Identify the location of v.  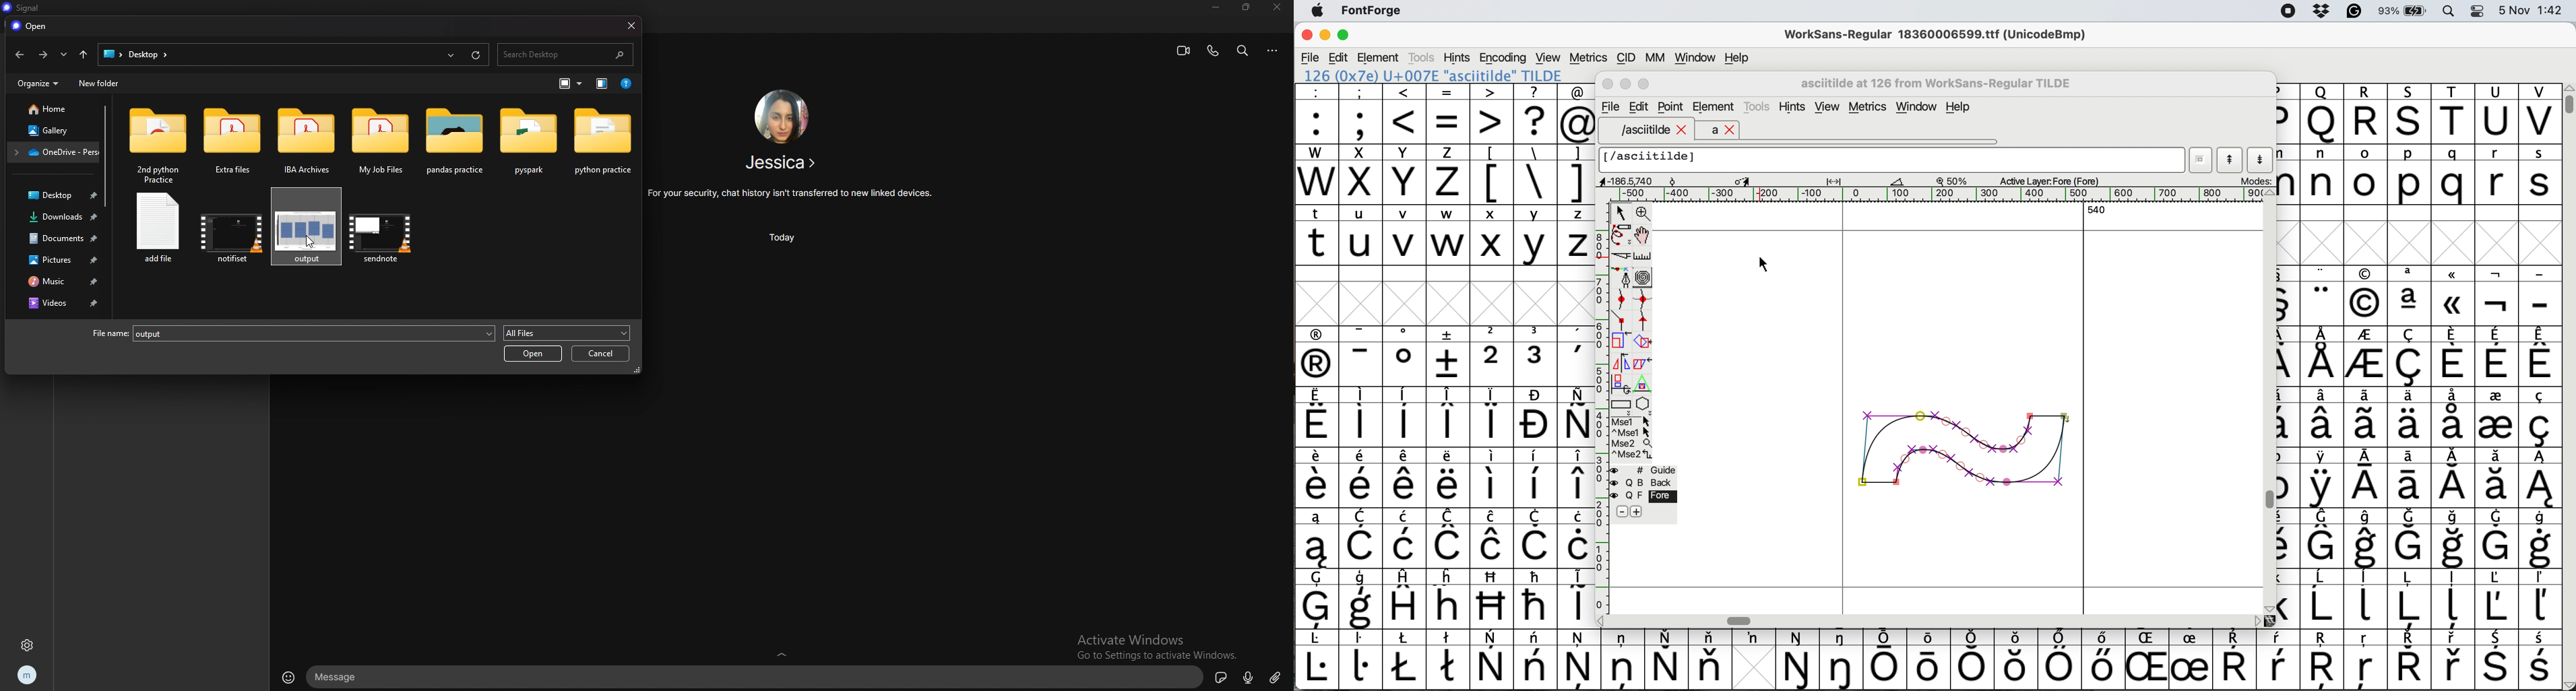
(1405, 236).